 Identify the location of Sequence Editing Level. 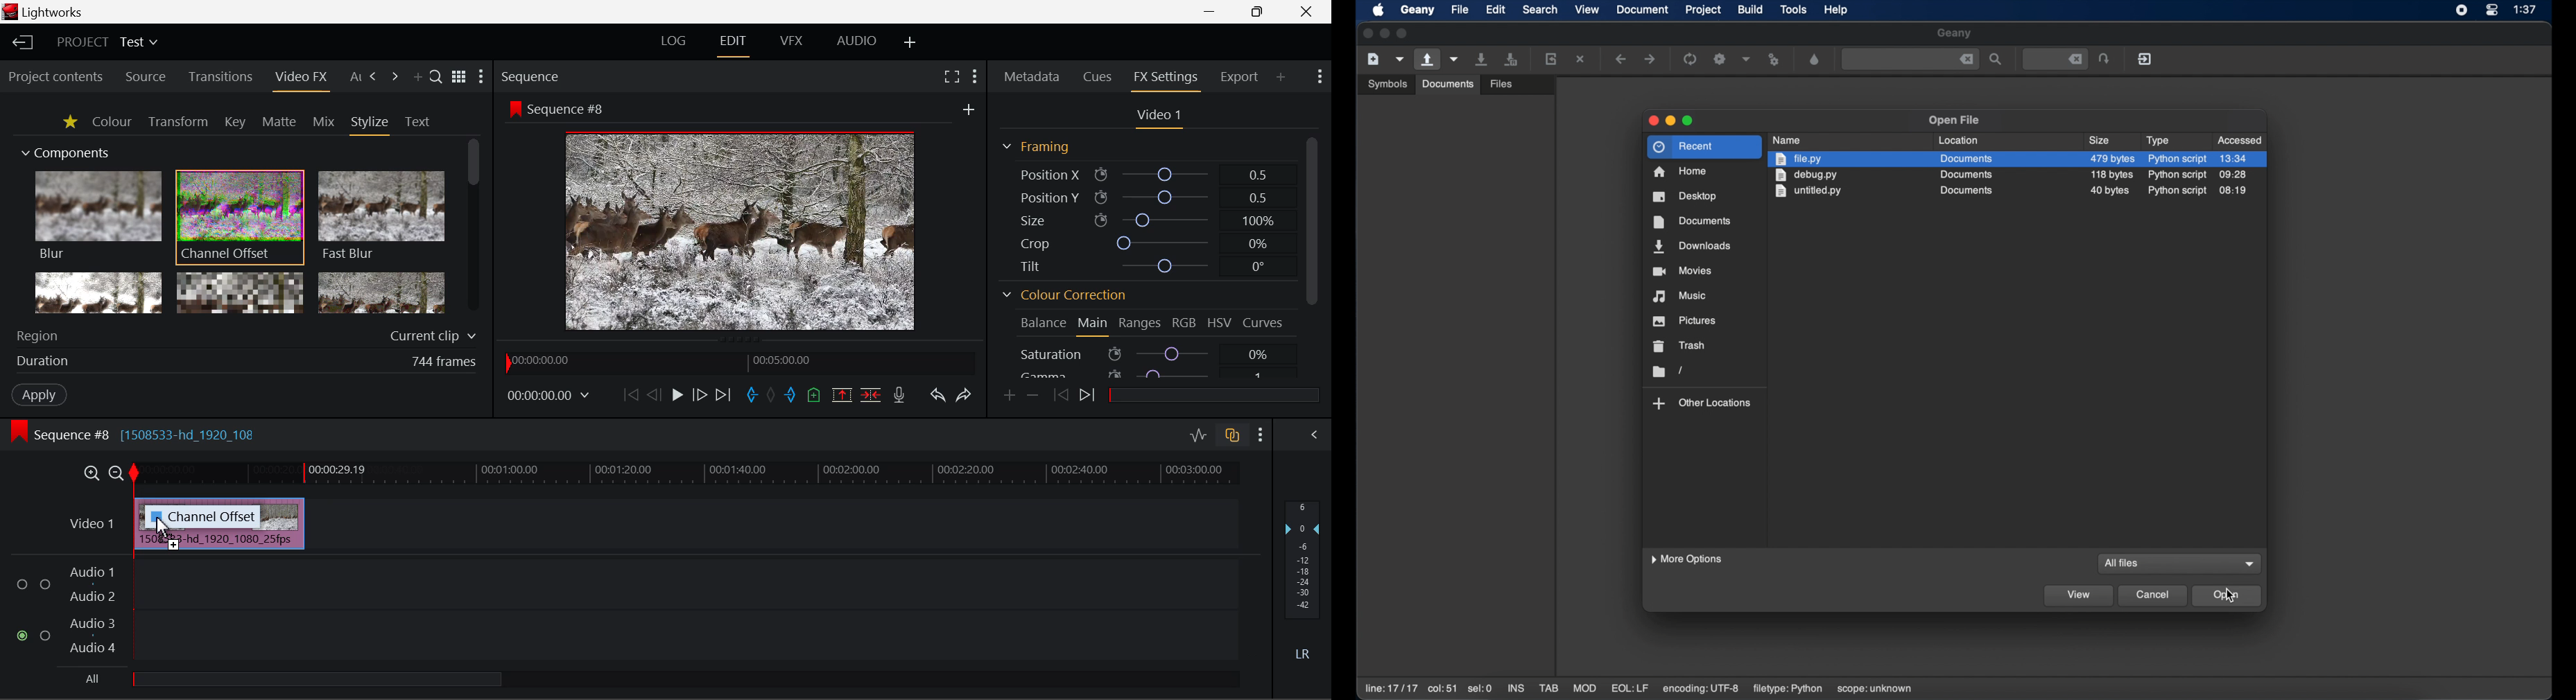
(55, 432).